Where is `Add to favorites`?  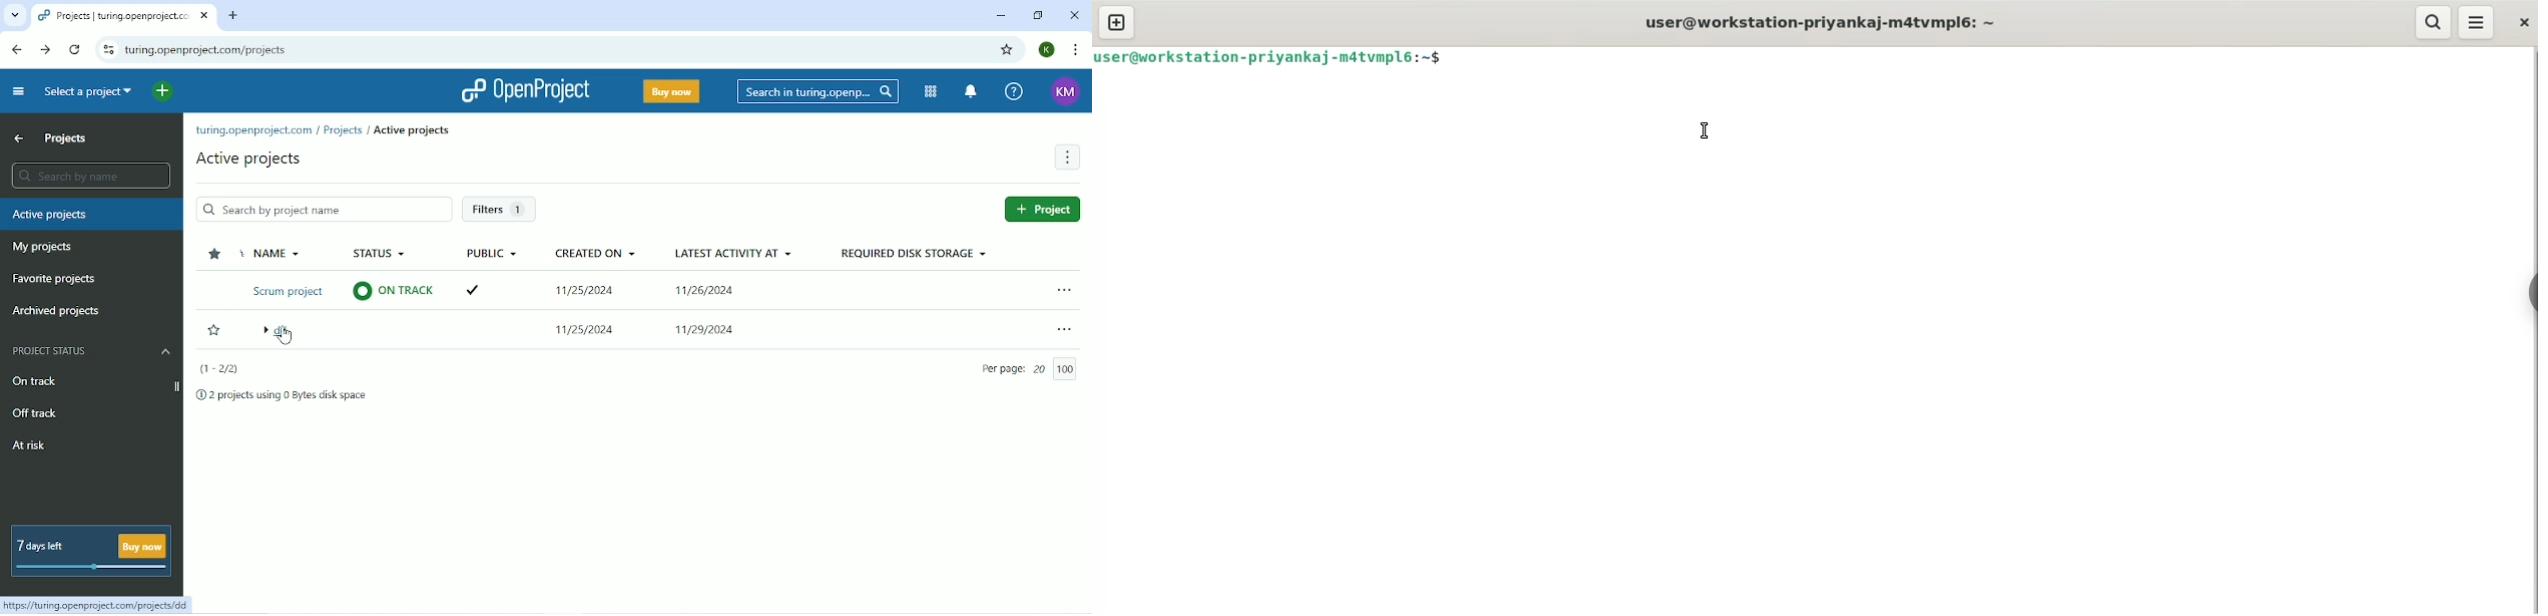
Add to favorites is located at coordinates (217, 331).